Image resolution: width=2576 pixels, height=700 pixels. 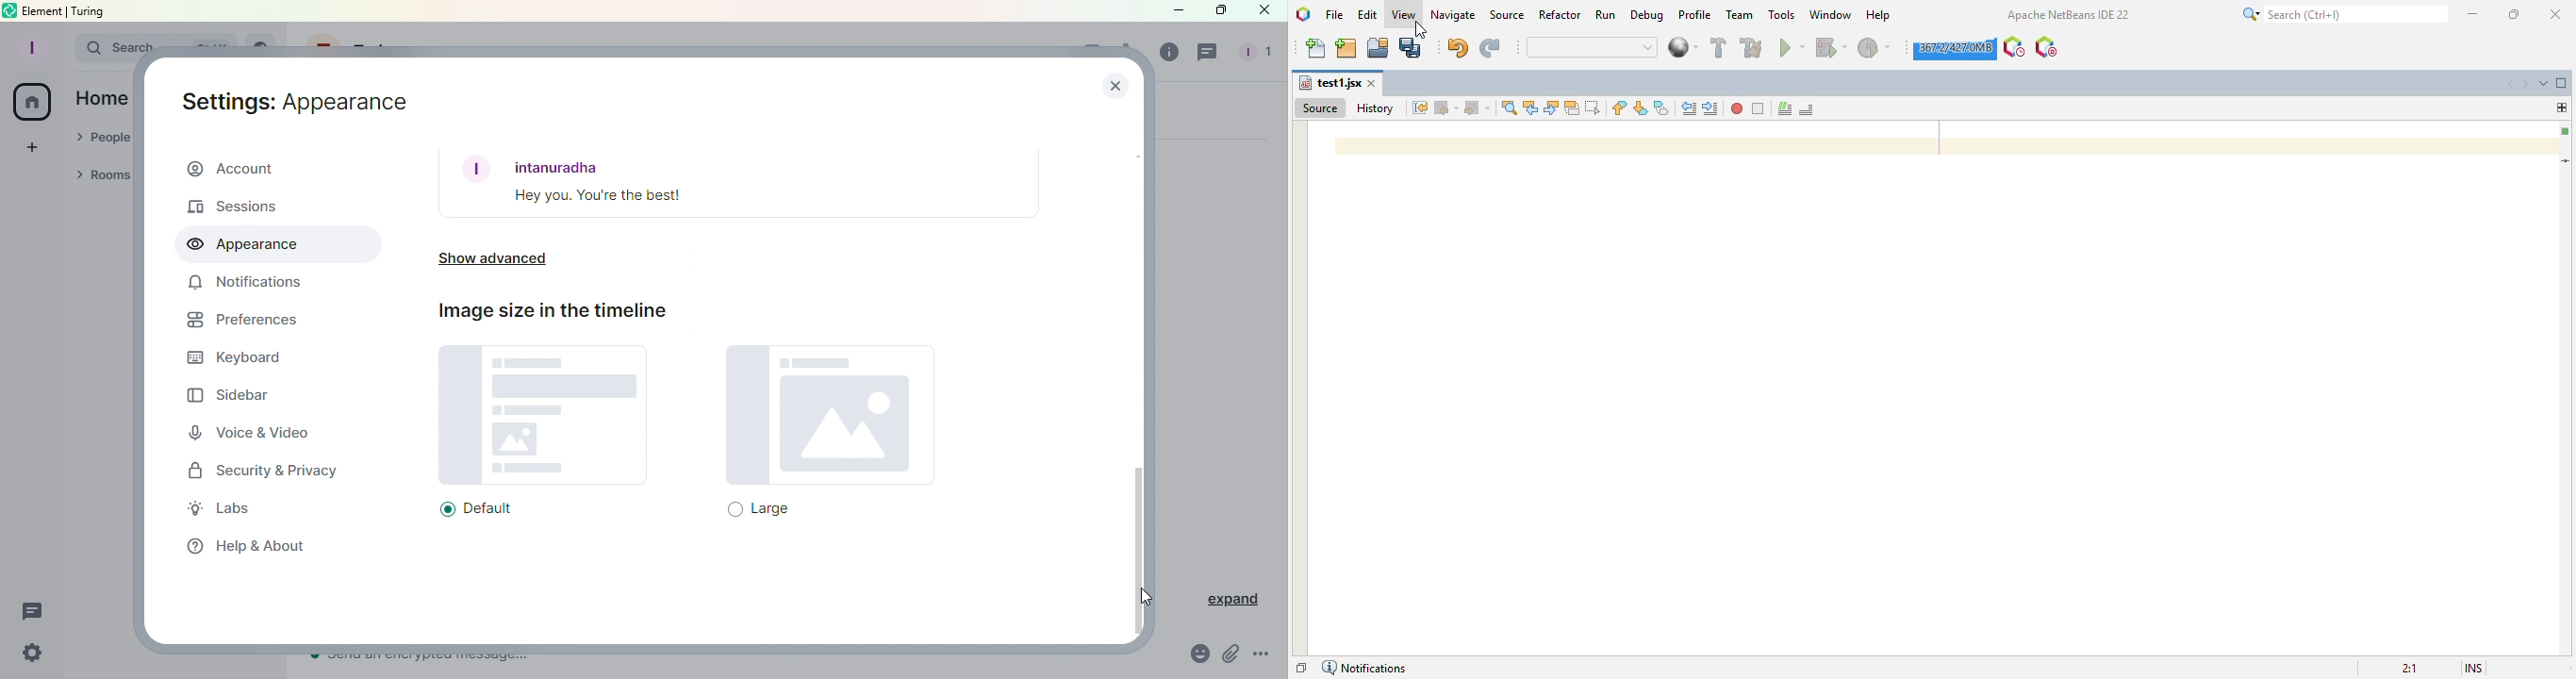 I want to click on Minimize, so click(x=1176, y=10).